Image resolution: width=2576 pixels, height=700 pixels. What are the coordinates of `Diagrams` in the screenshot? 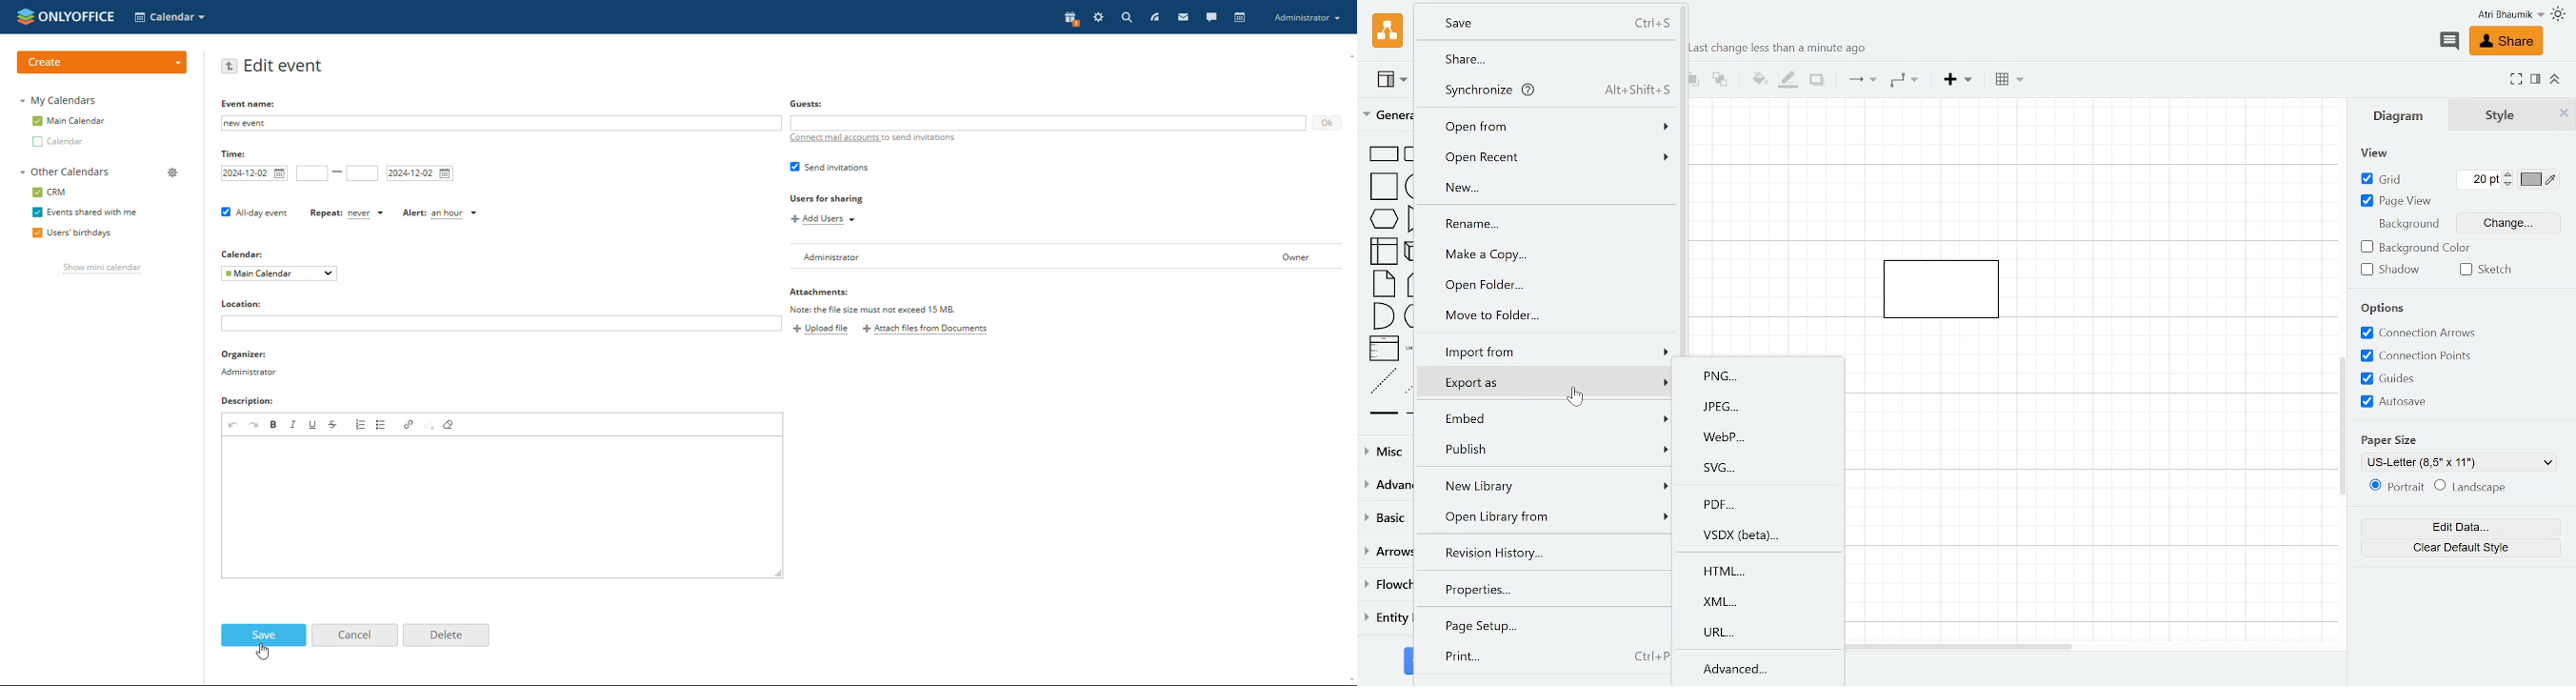 It's located at (2400, 118).